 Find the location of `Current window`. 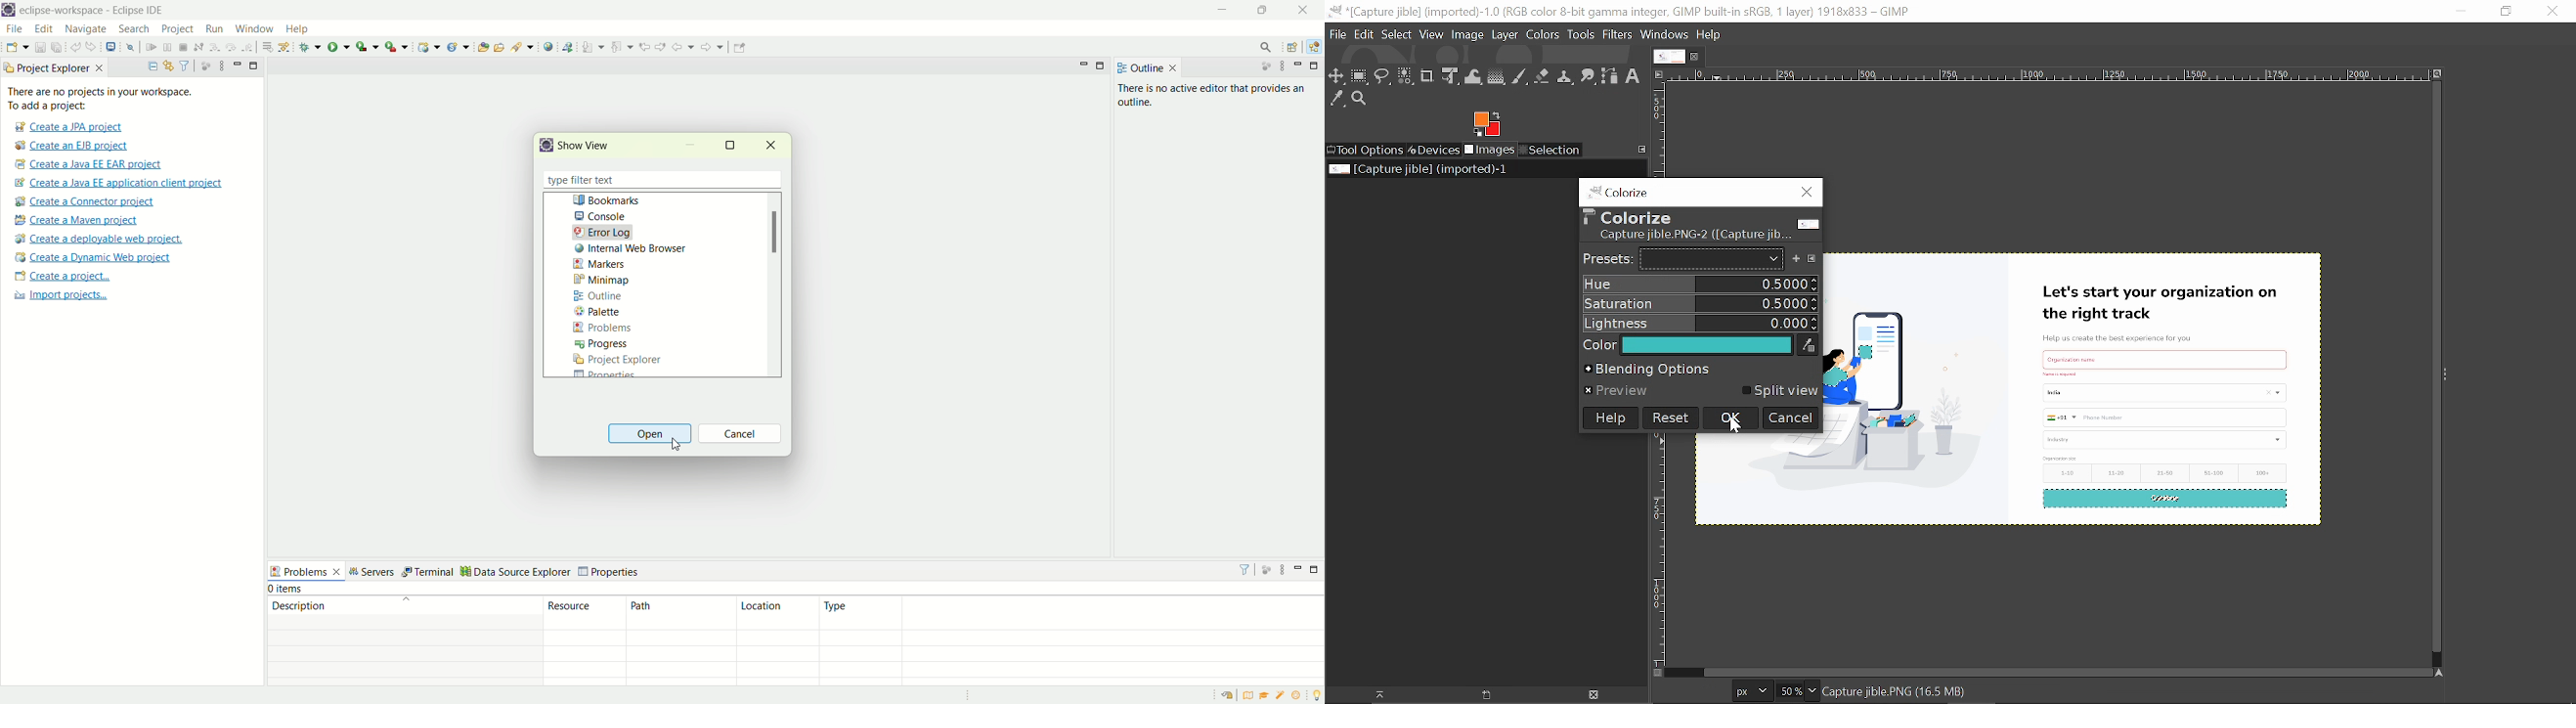

Current window is located at coordinates (1620, 12).